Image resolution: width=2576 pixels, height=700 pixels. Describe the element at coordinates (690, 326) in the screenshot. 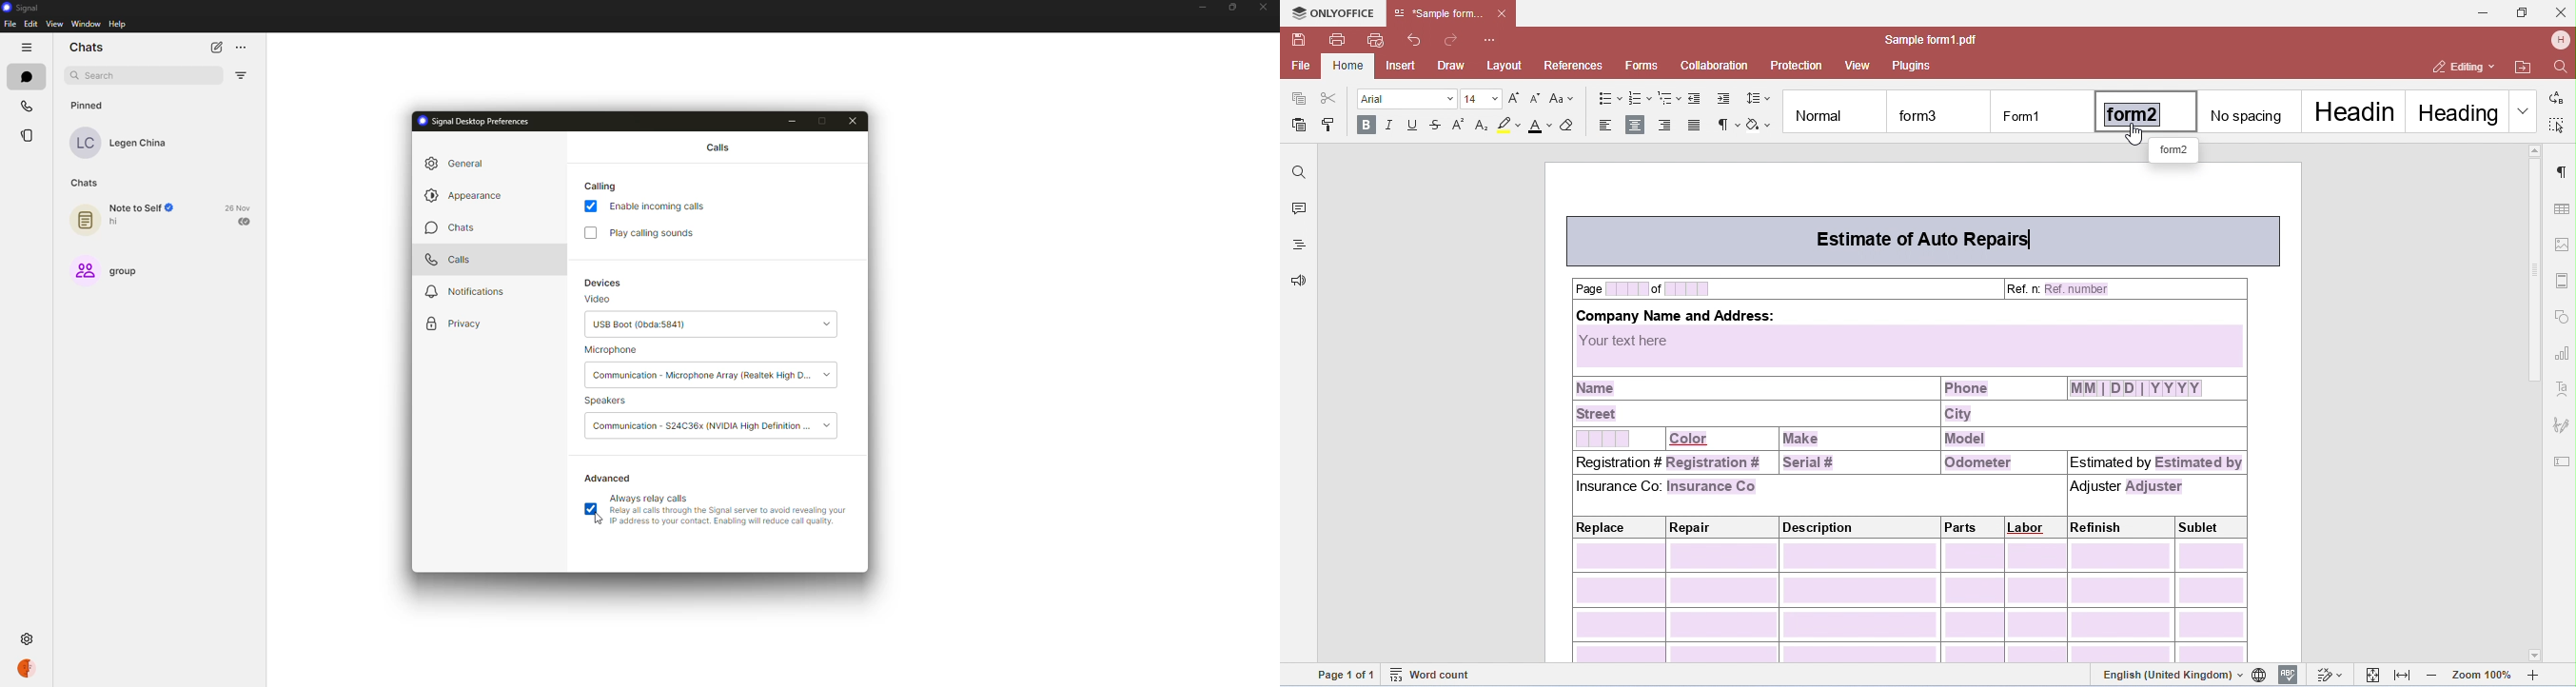

I see `USB Boot (0bda:5841)` at that location.